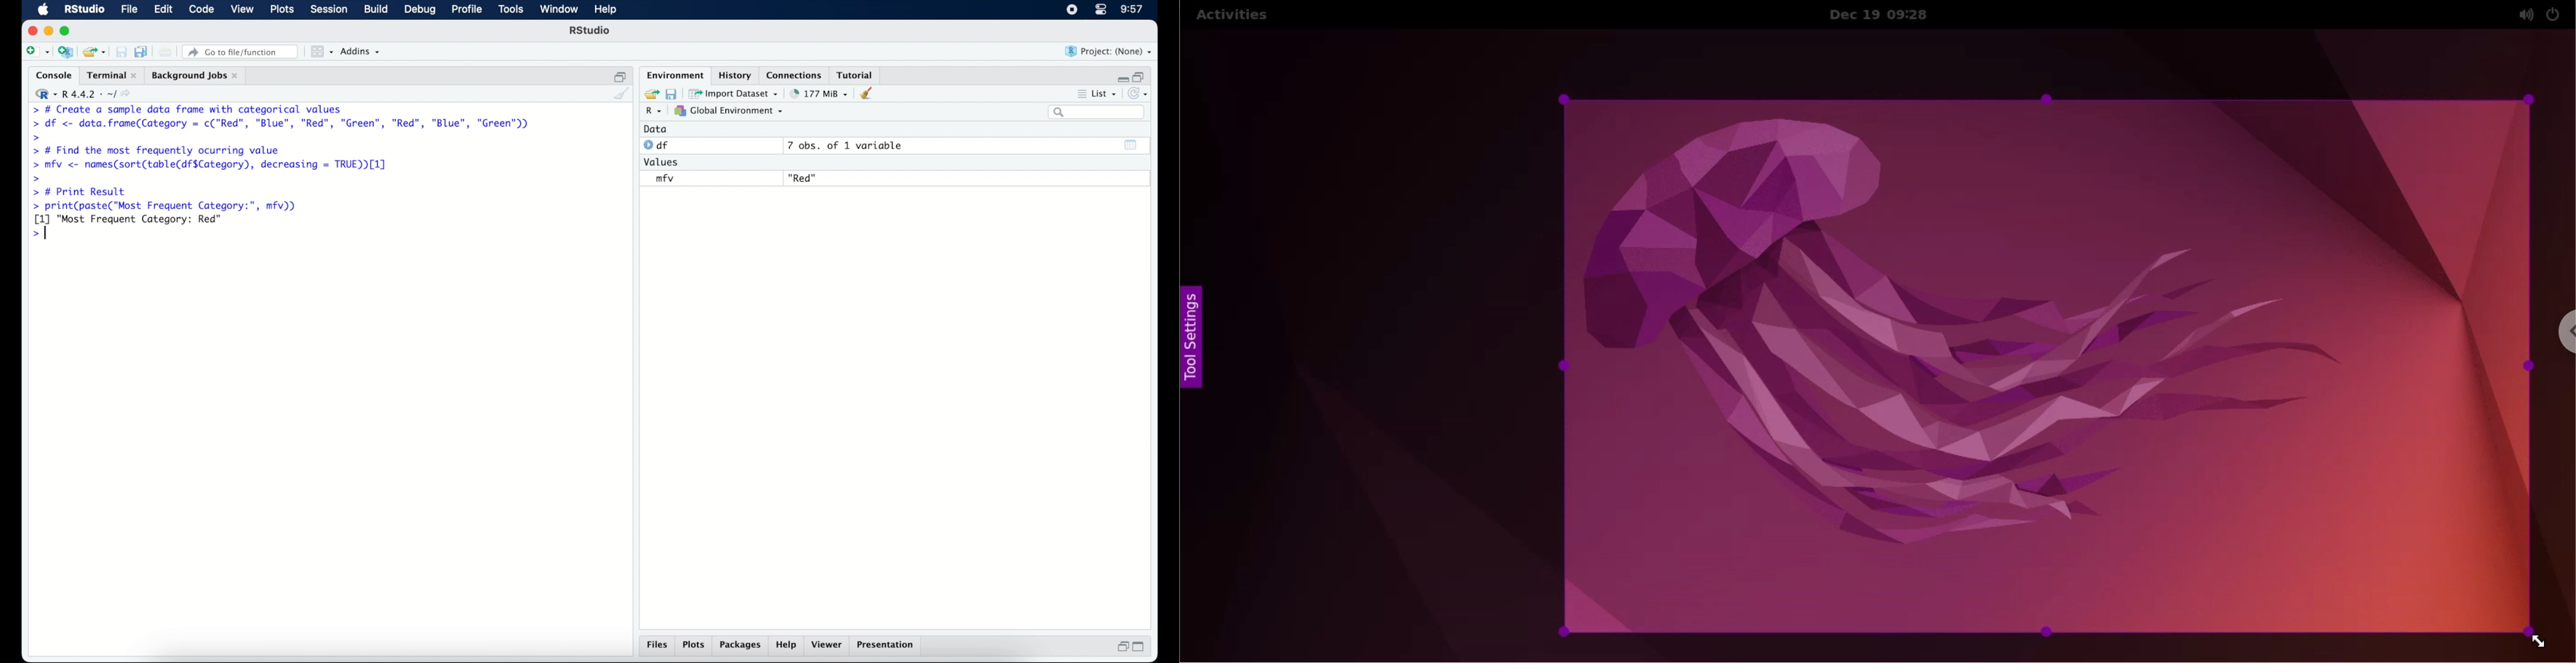 This screenshot has height=672, width=2576. What do you see at coordinates (48, 31) in the screenshot?
I see `minimzie` at bounding box center [48, 31].